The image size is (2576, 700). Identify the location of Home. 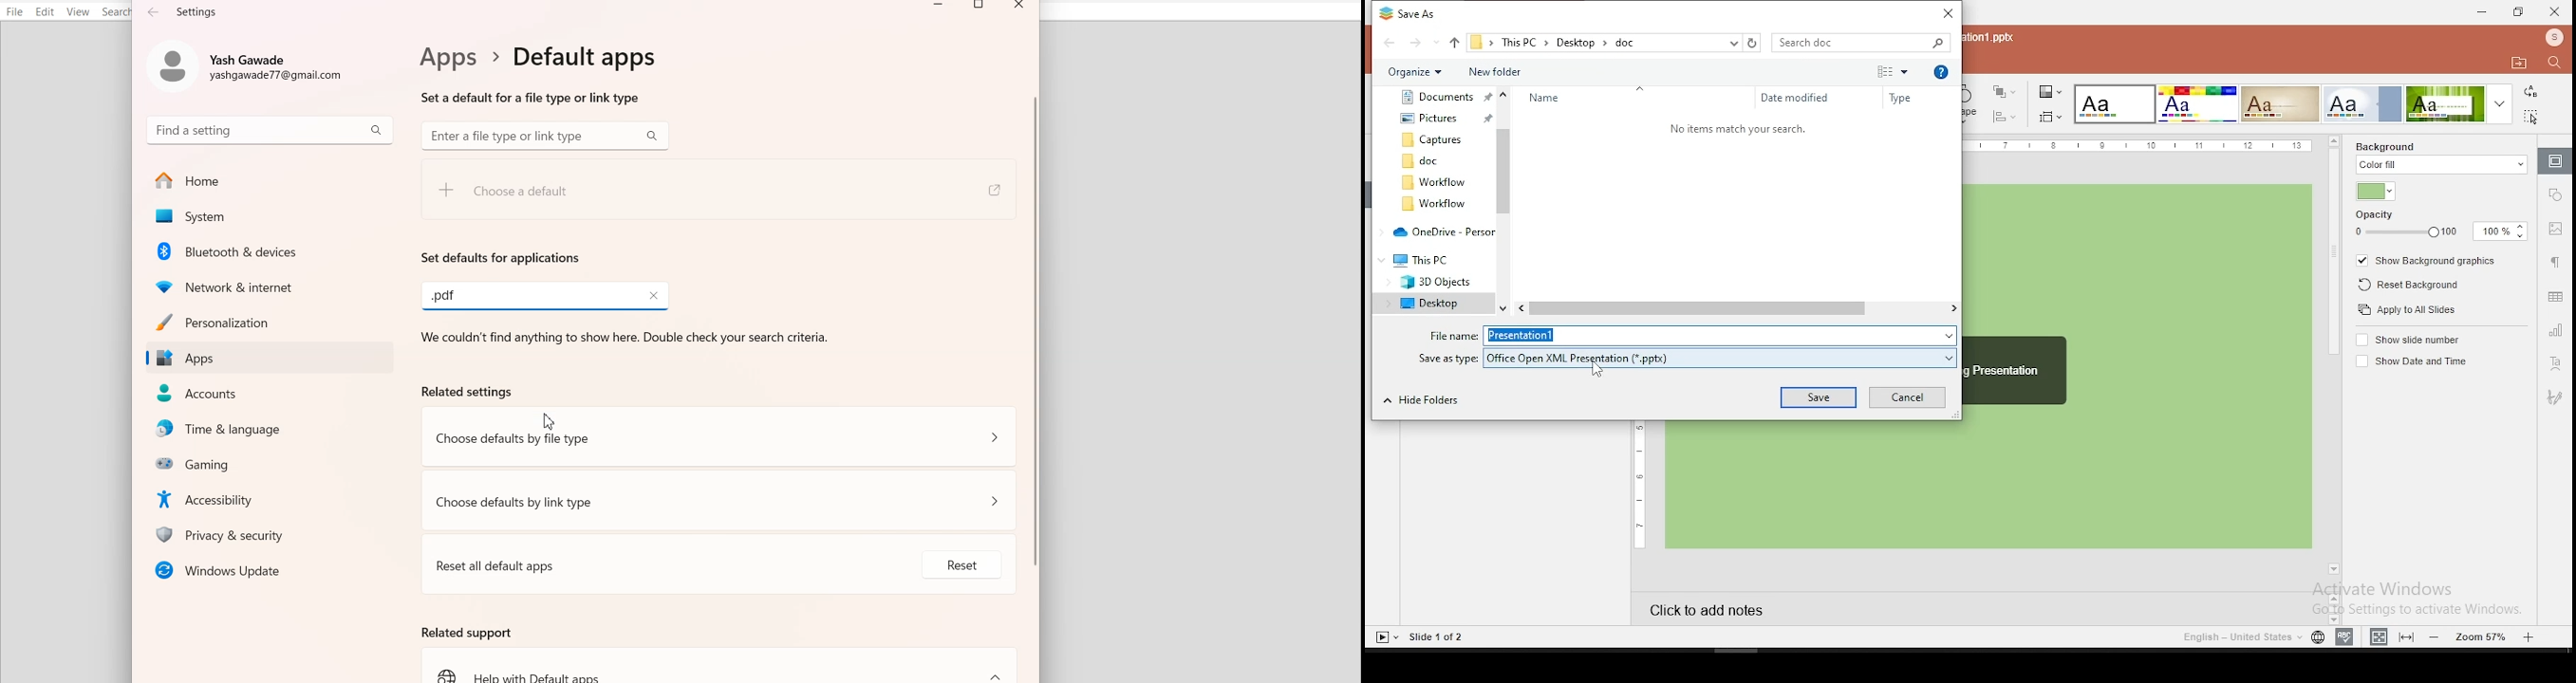
(269, 181).